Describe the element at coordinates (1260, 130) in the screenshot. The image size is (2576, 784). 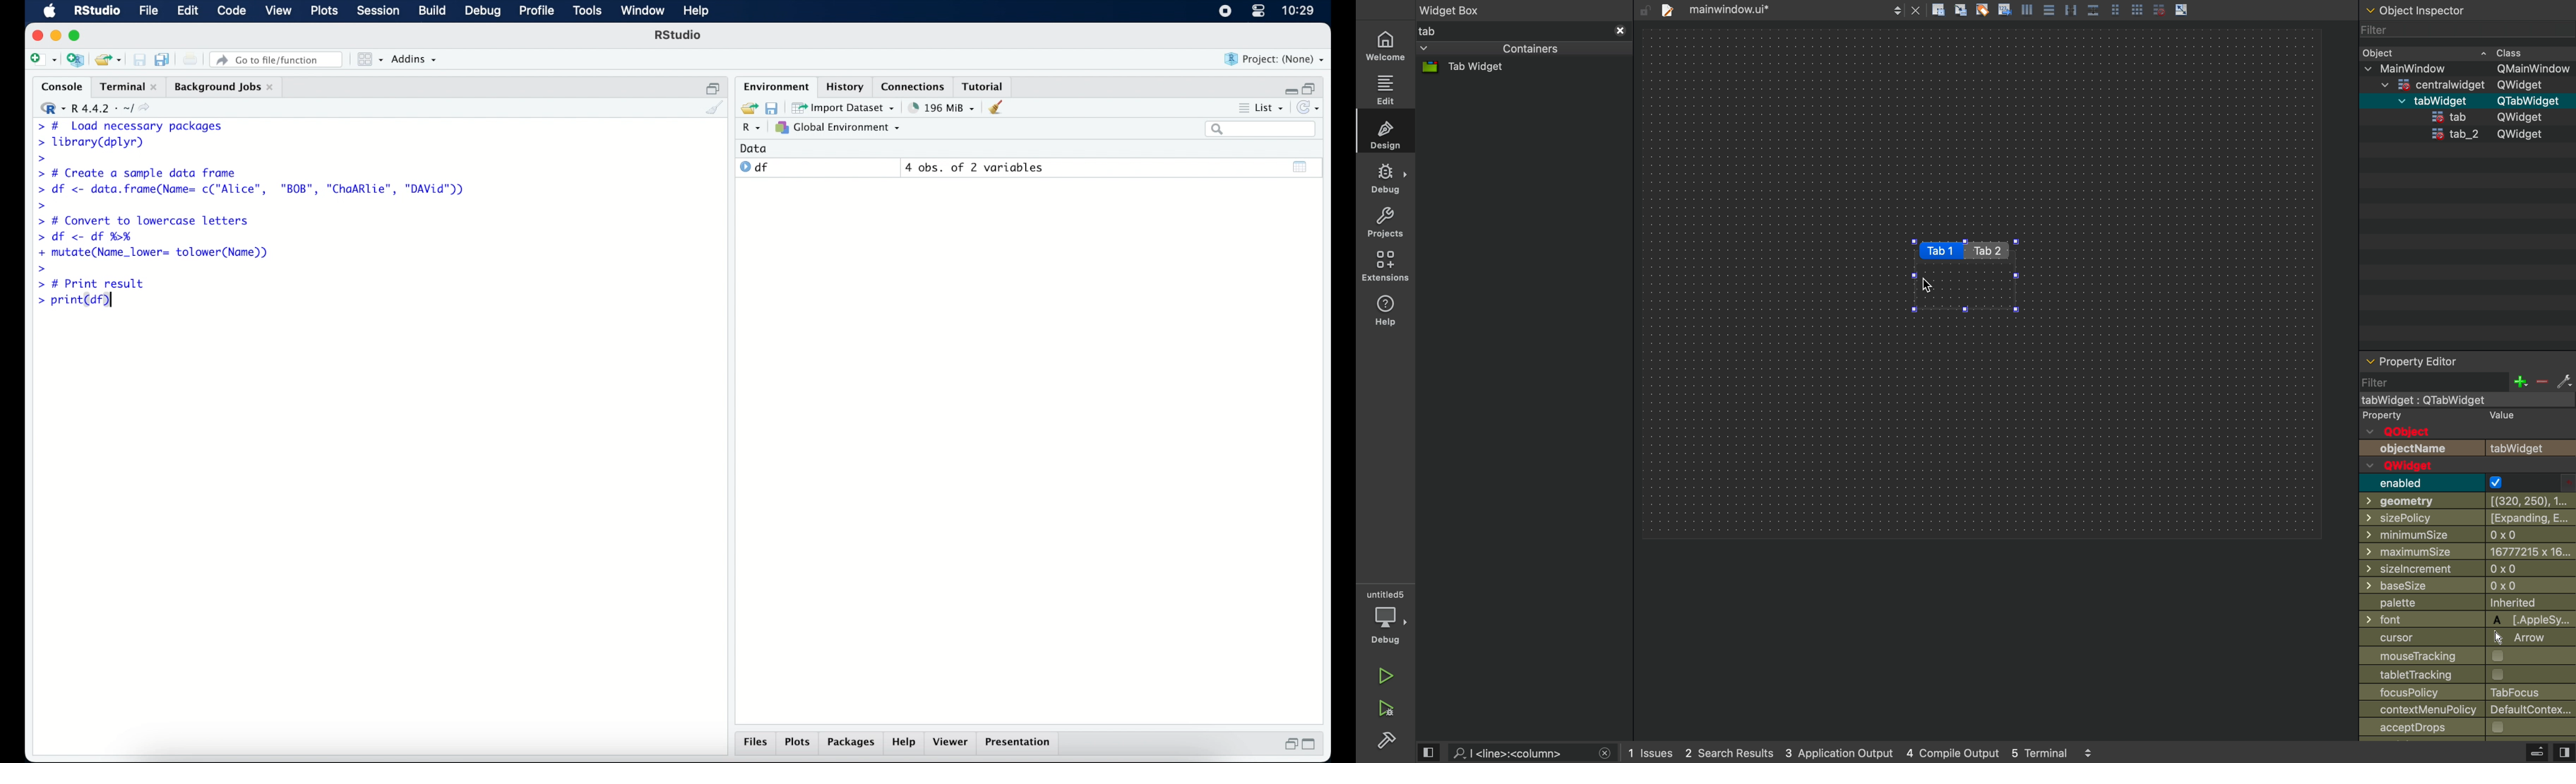
I see `search bar` at that location.